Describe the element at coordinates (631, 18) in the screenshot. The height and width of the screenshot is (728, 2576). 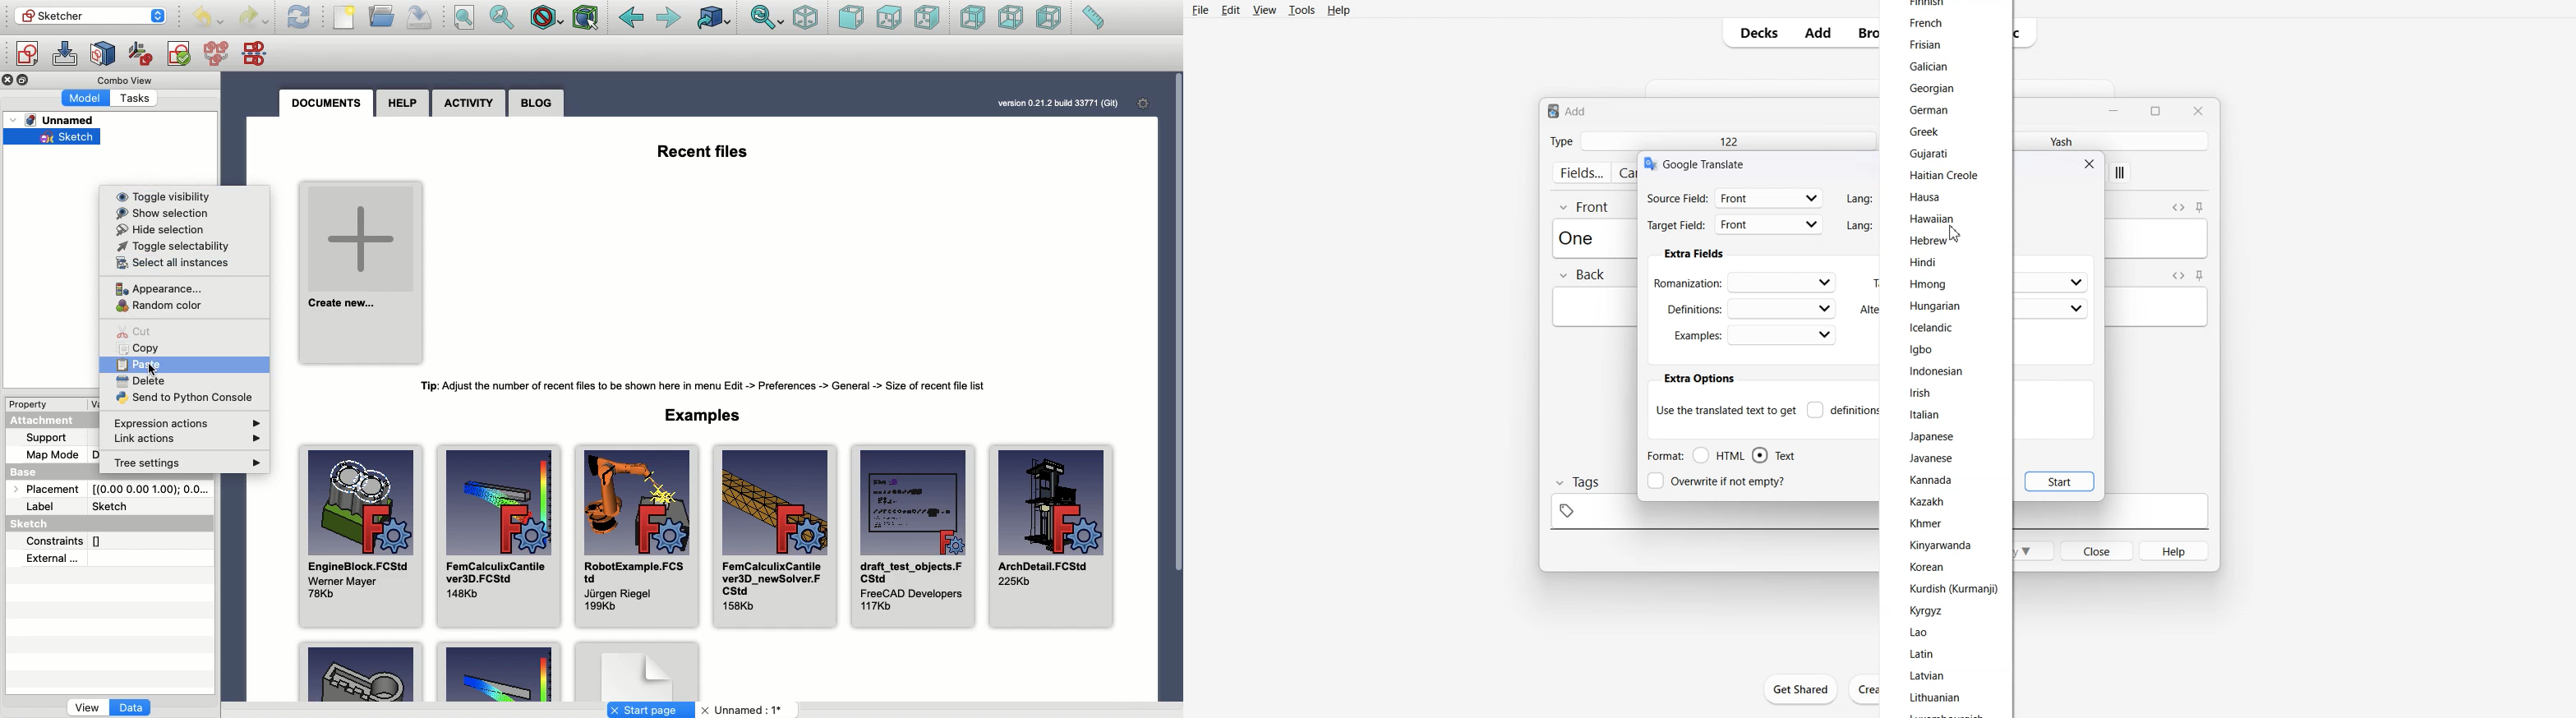
I see `Back` at that location.